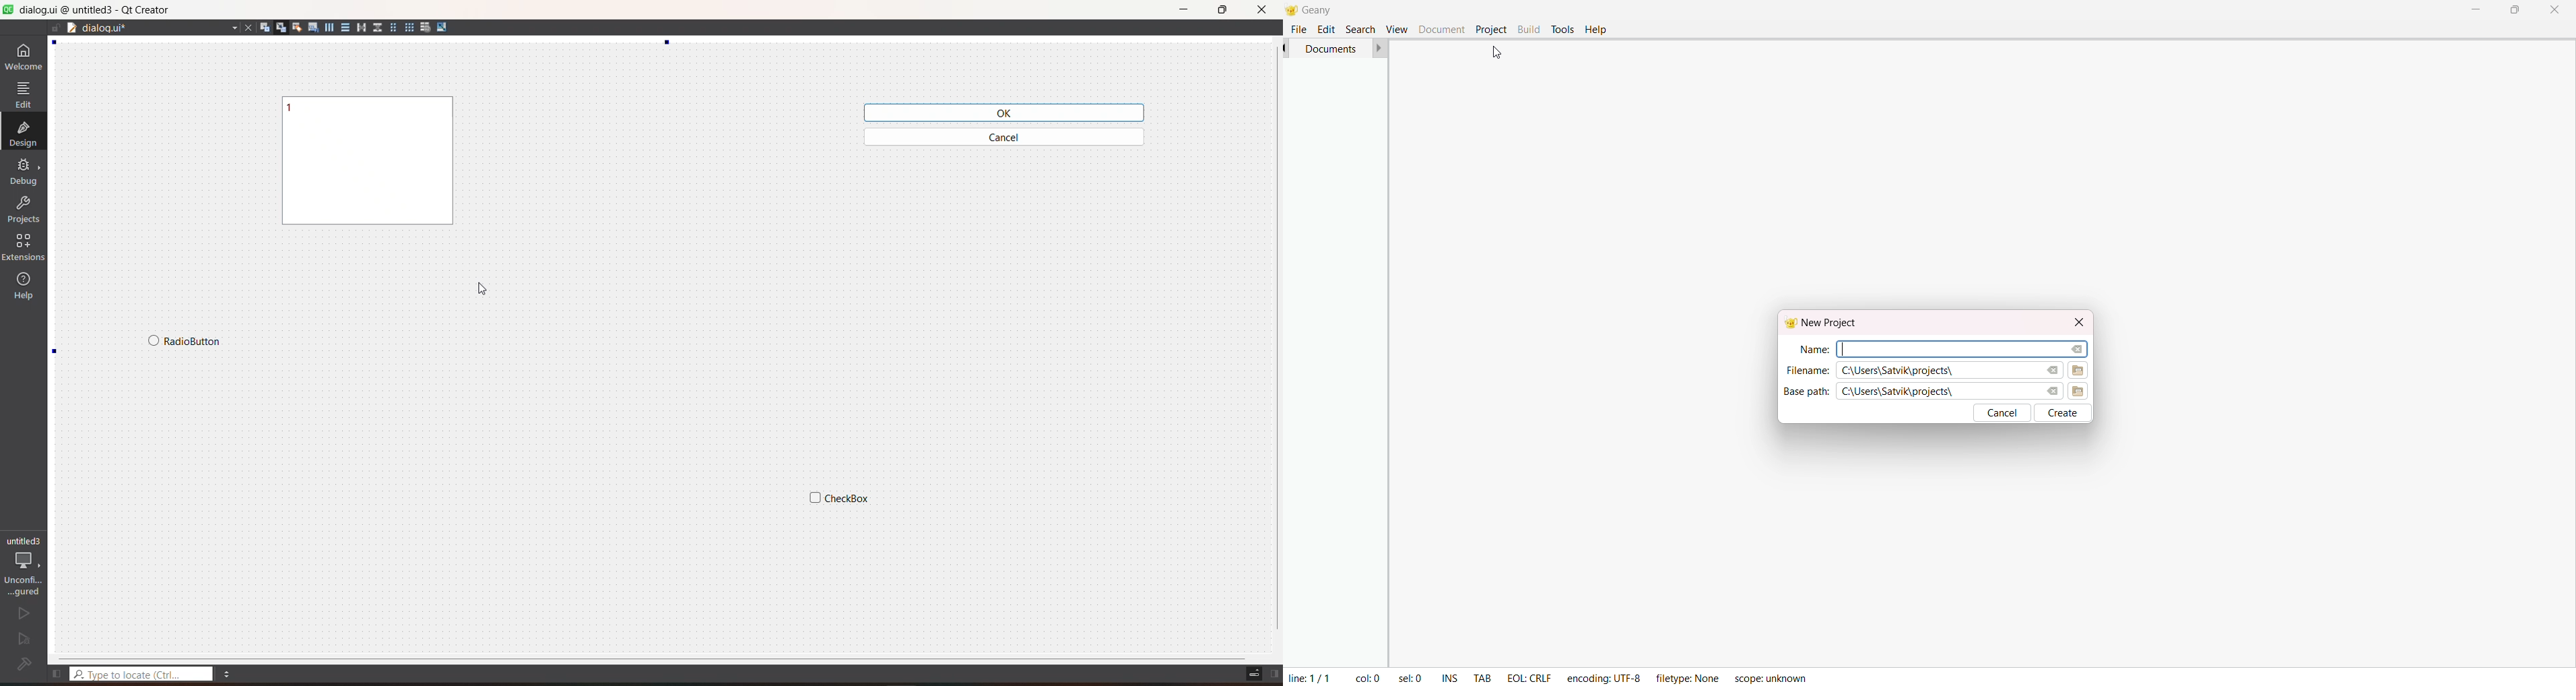  What do you see at coordinates (366, 162) in the screenshot?
I see `widget` at bounding box center [366, 162].